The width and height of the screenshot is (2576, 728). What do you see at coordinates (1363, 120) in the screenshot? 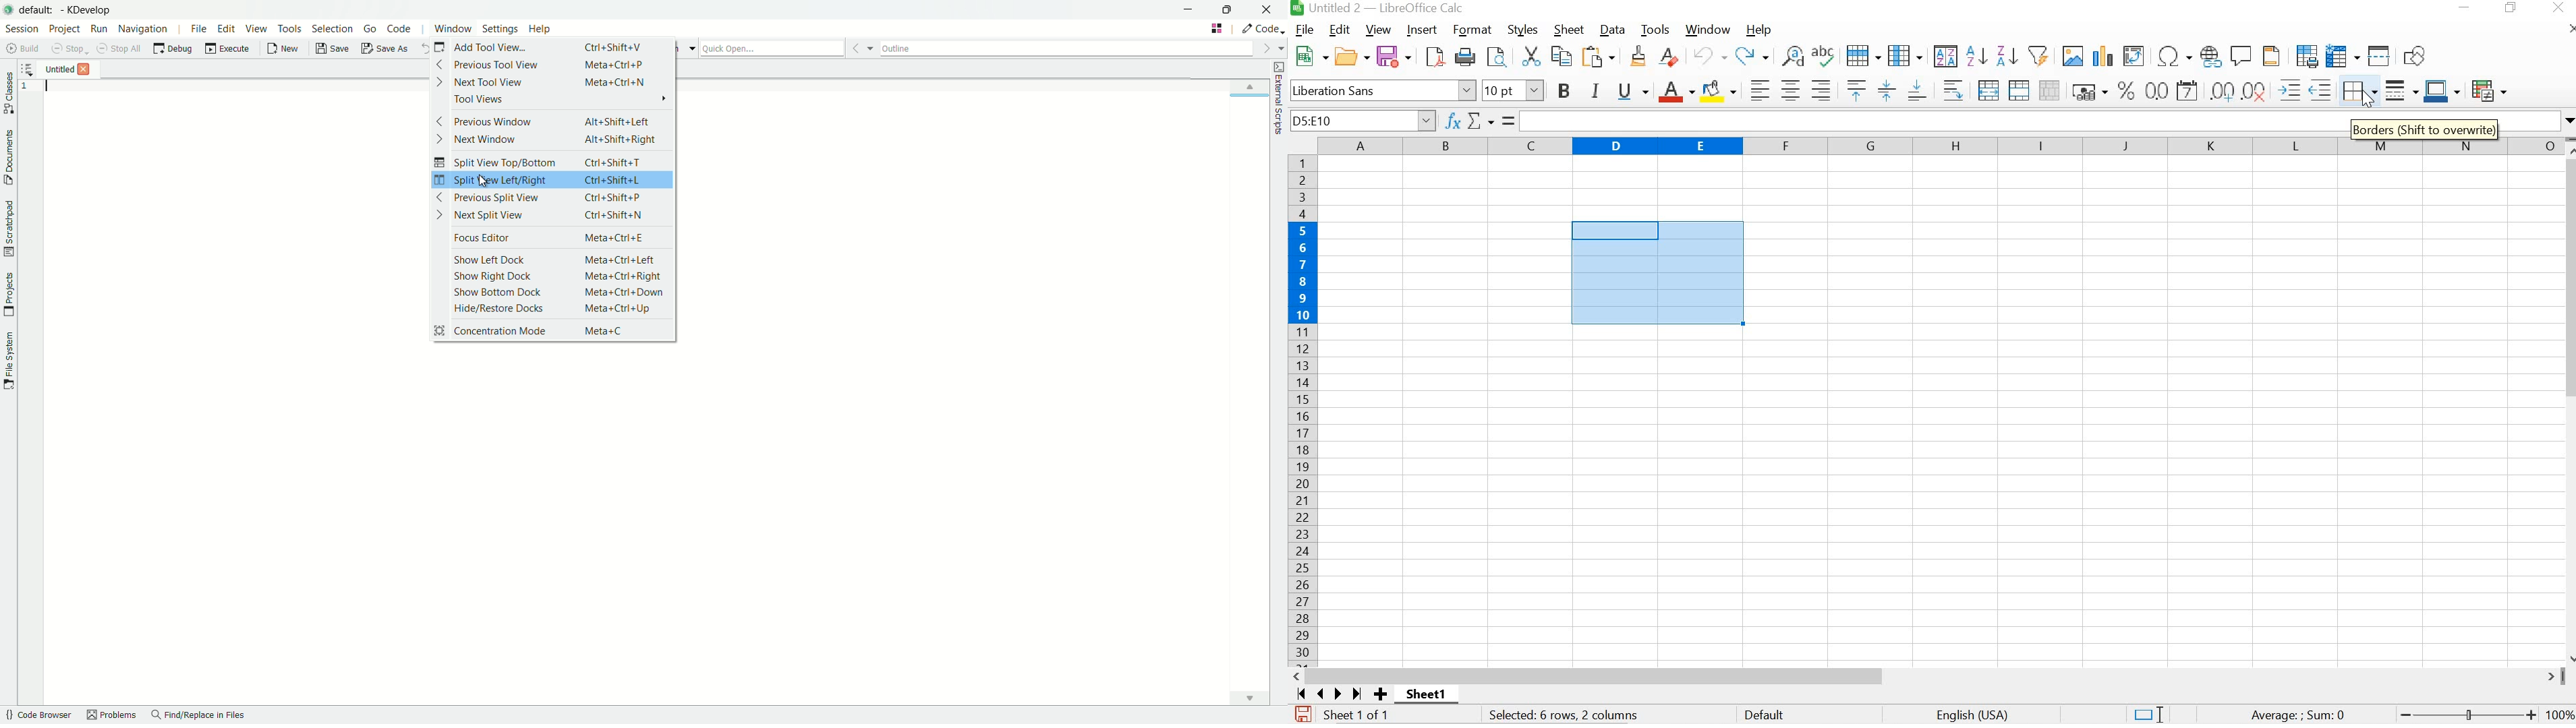
I see `name box` at bounding box center [1363, 120].